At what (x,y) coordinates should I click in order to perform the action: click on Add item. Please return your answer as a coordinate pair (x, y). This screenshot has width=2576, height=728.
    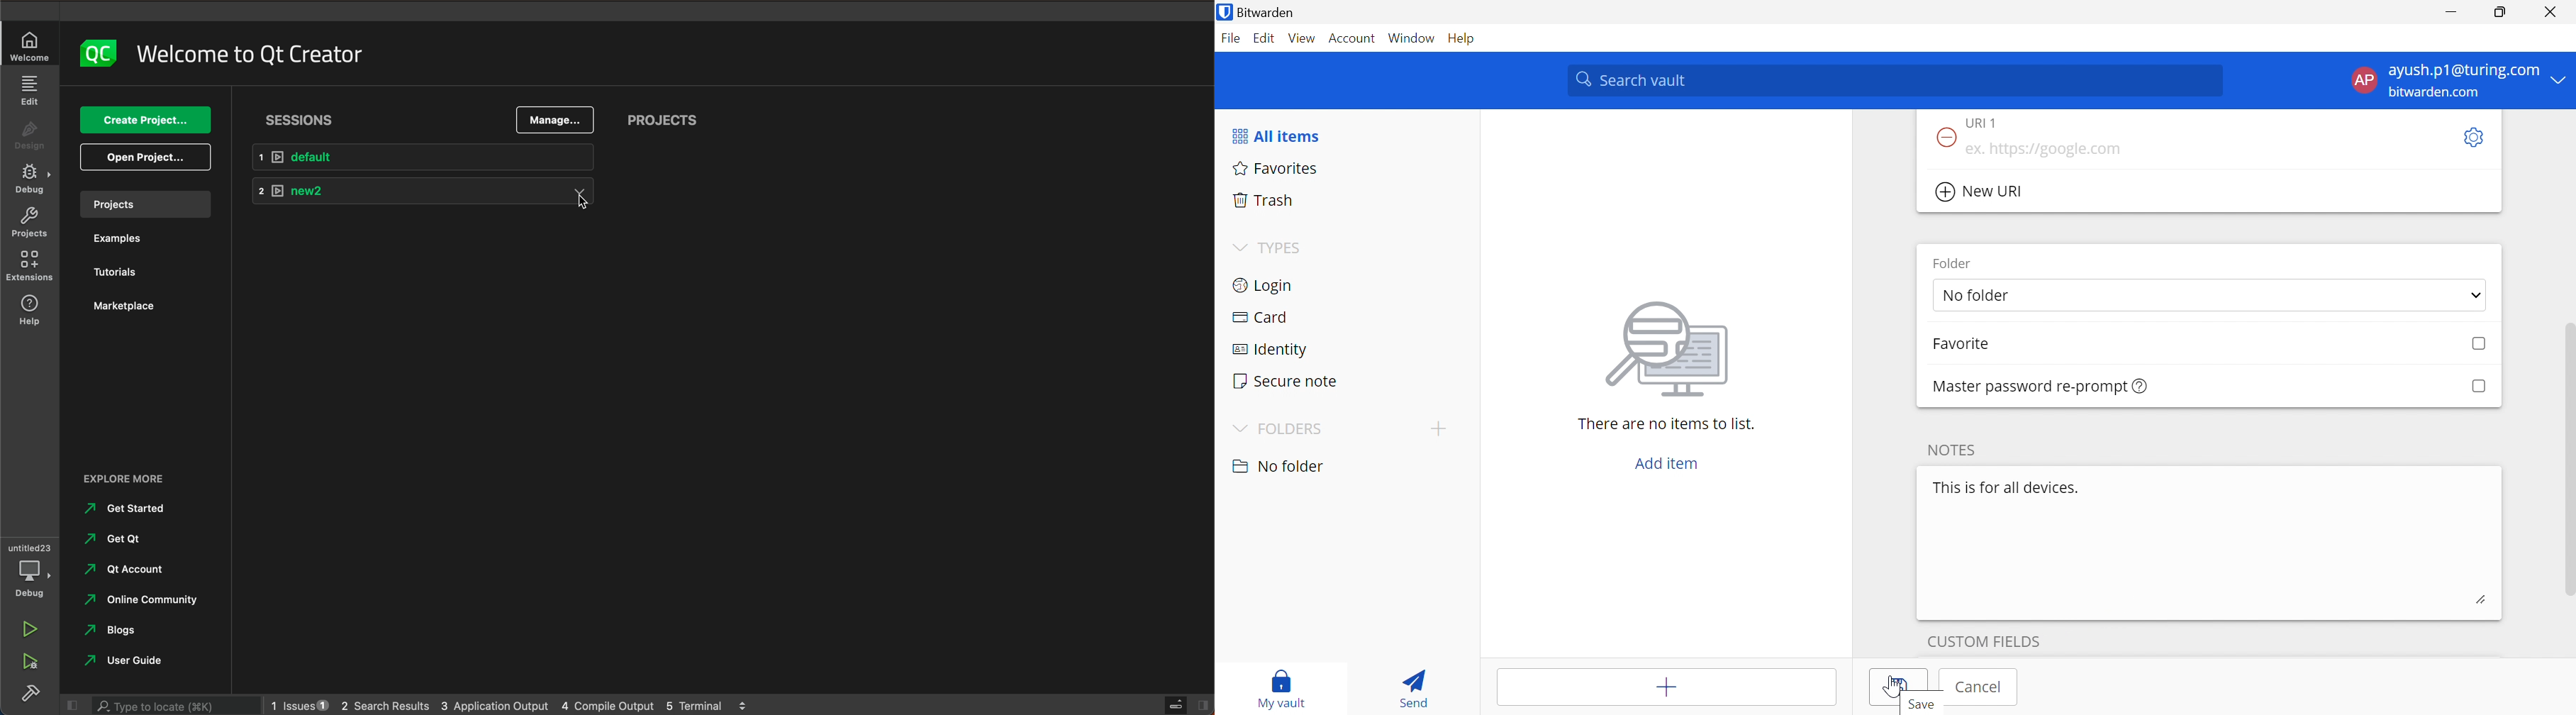
    Looking at the image, I should click on (1668, 689).